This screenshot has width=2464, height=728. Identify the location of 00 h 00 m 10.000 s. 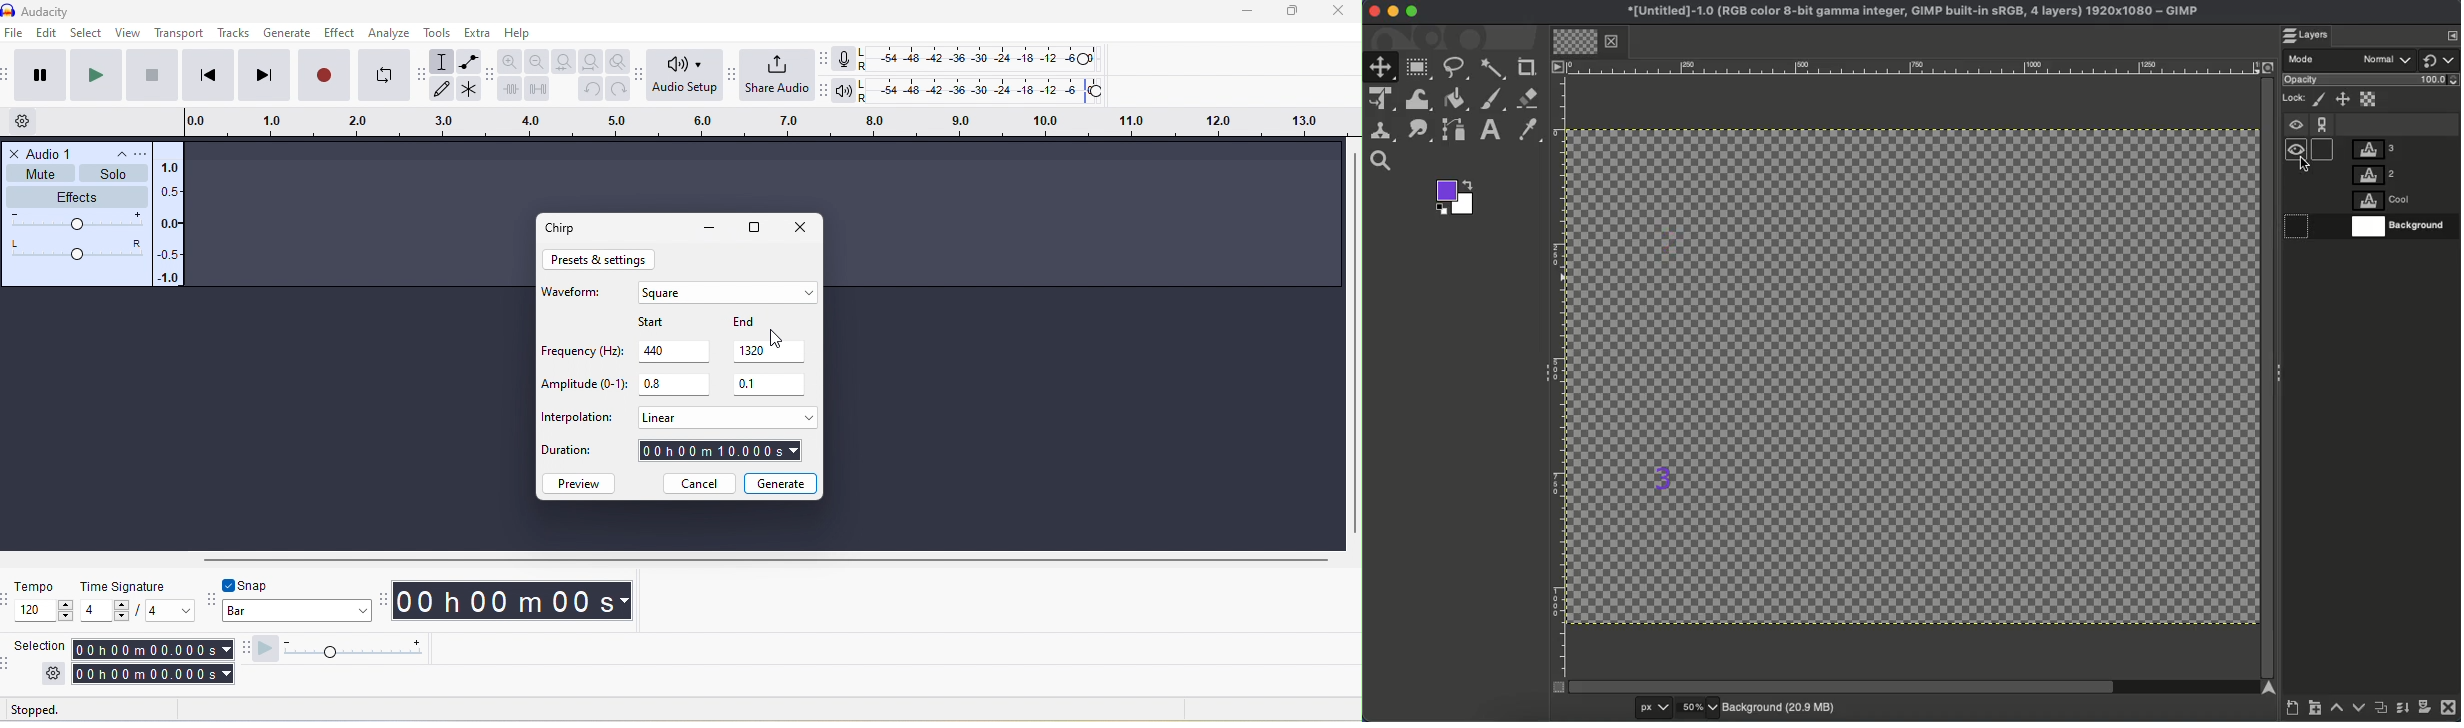
(721, 452).